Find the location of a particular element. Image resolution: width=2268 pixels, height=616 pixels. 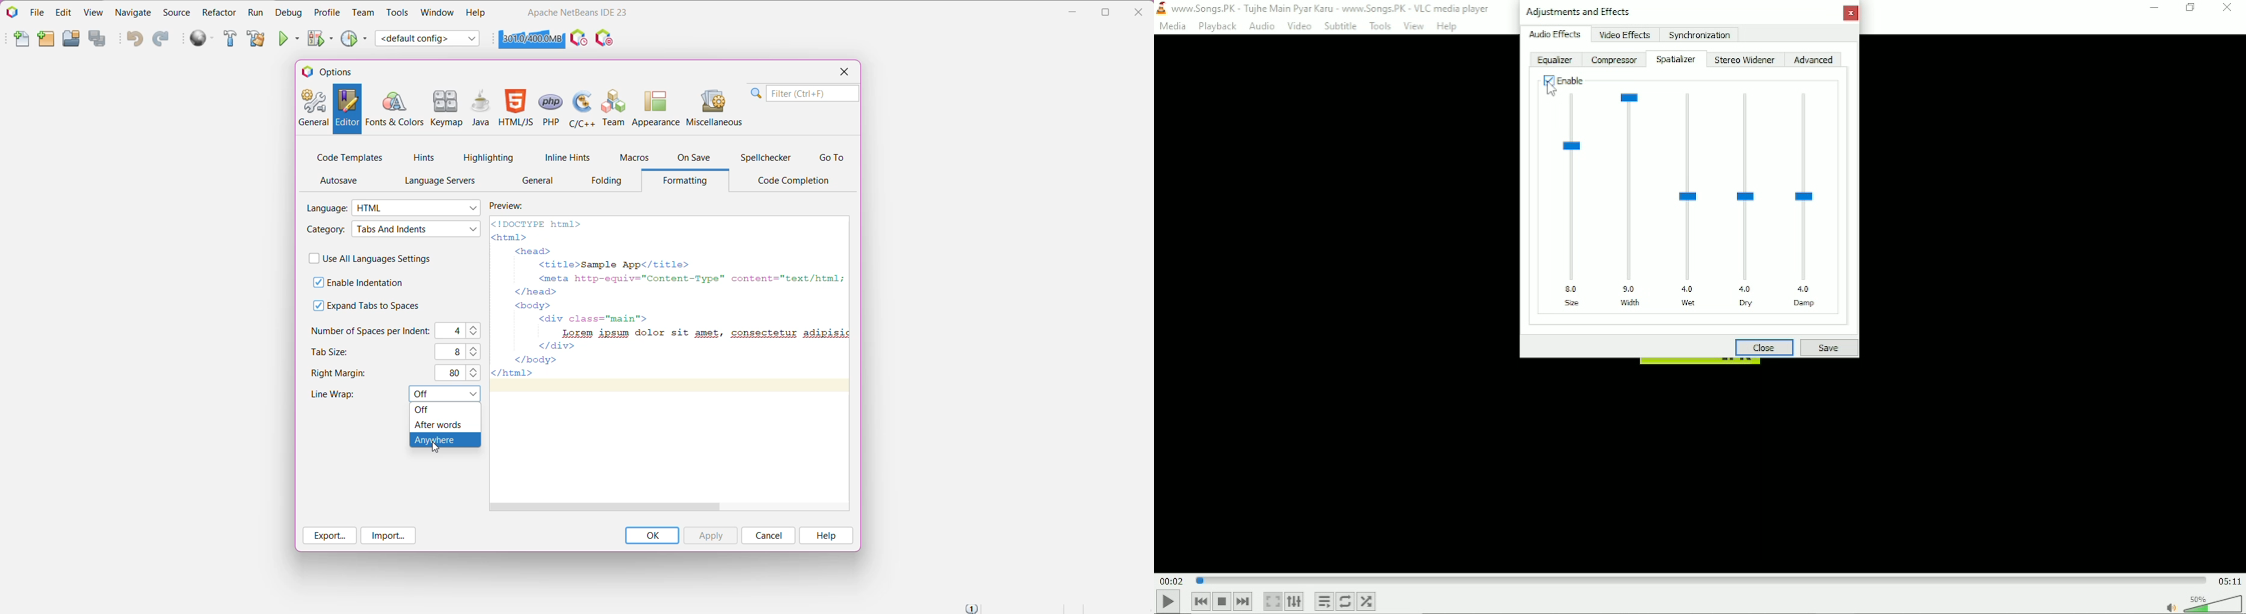

Cursor is located at coordinates (1551, 89).